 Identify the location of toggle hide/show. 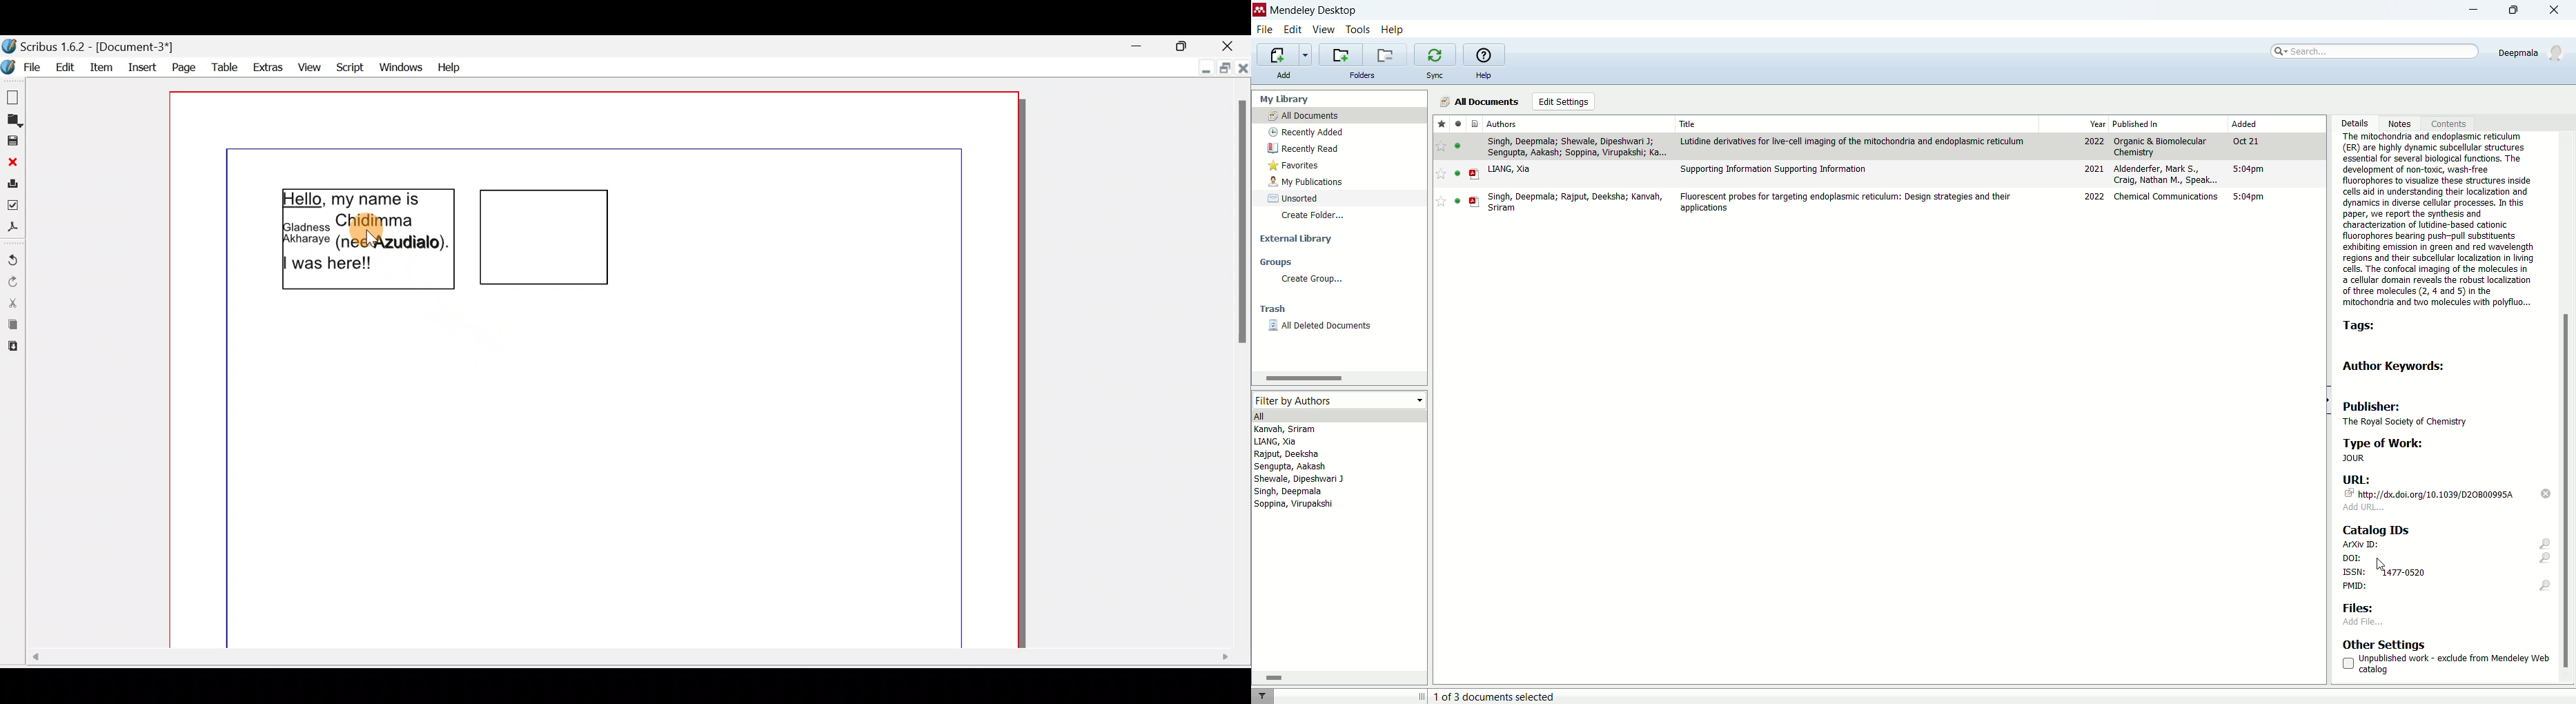
(2327, 400).